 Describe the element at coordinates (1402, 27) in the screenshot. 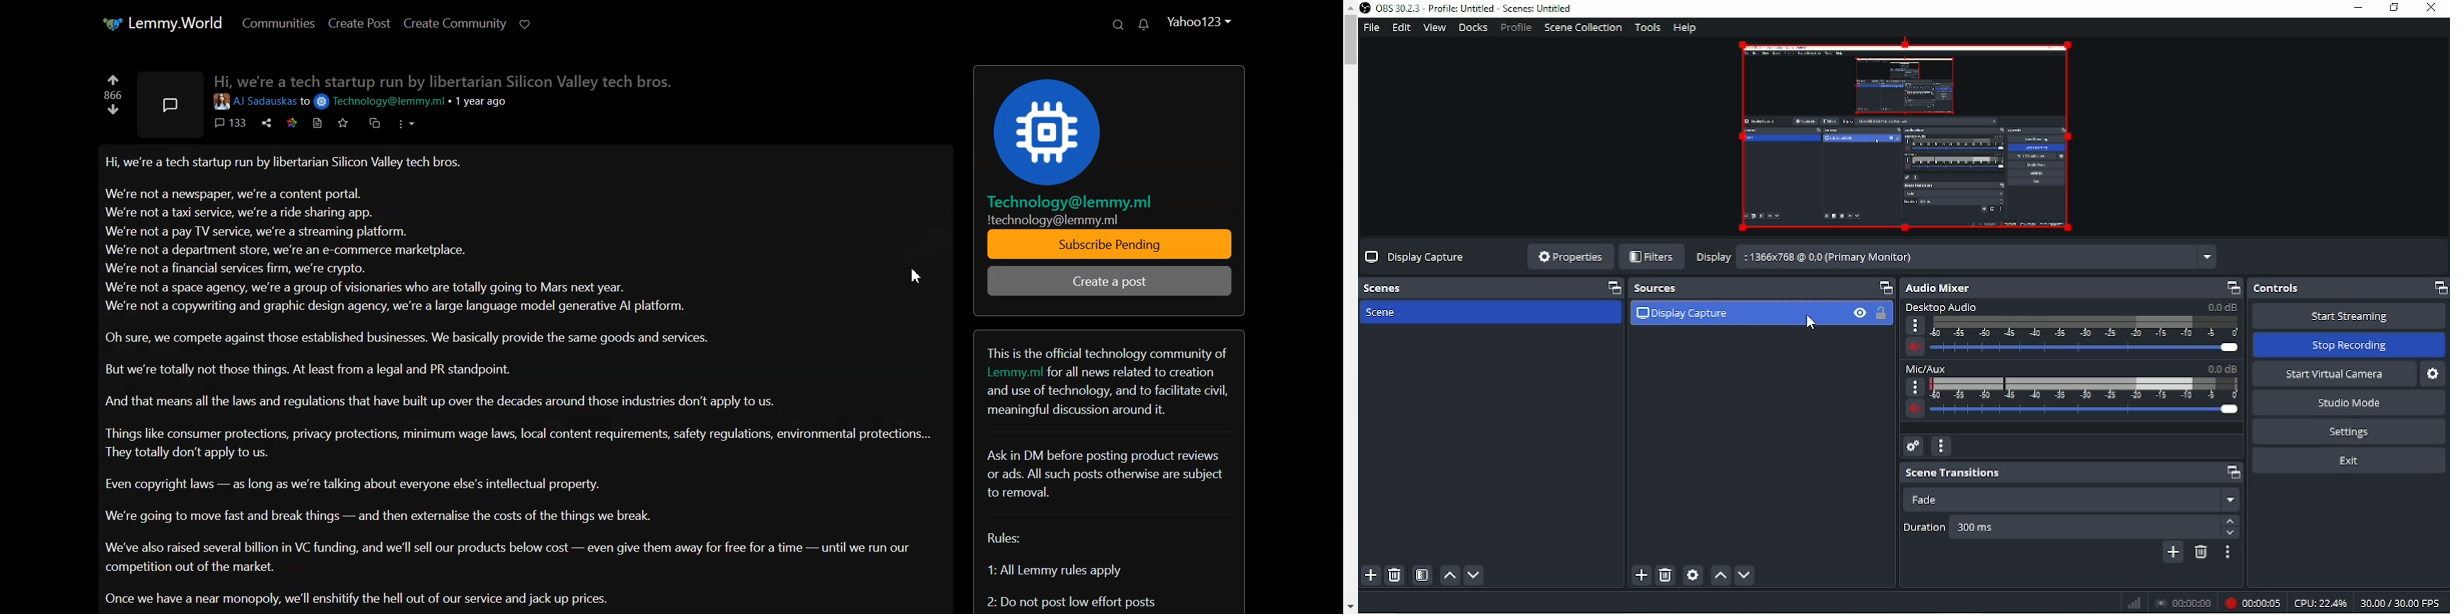

I see `Edit` at that location.